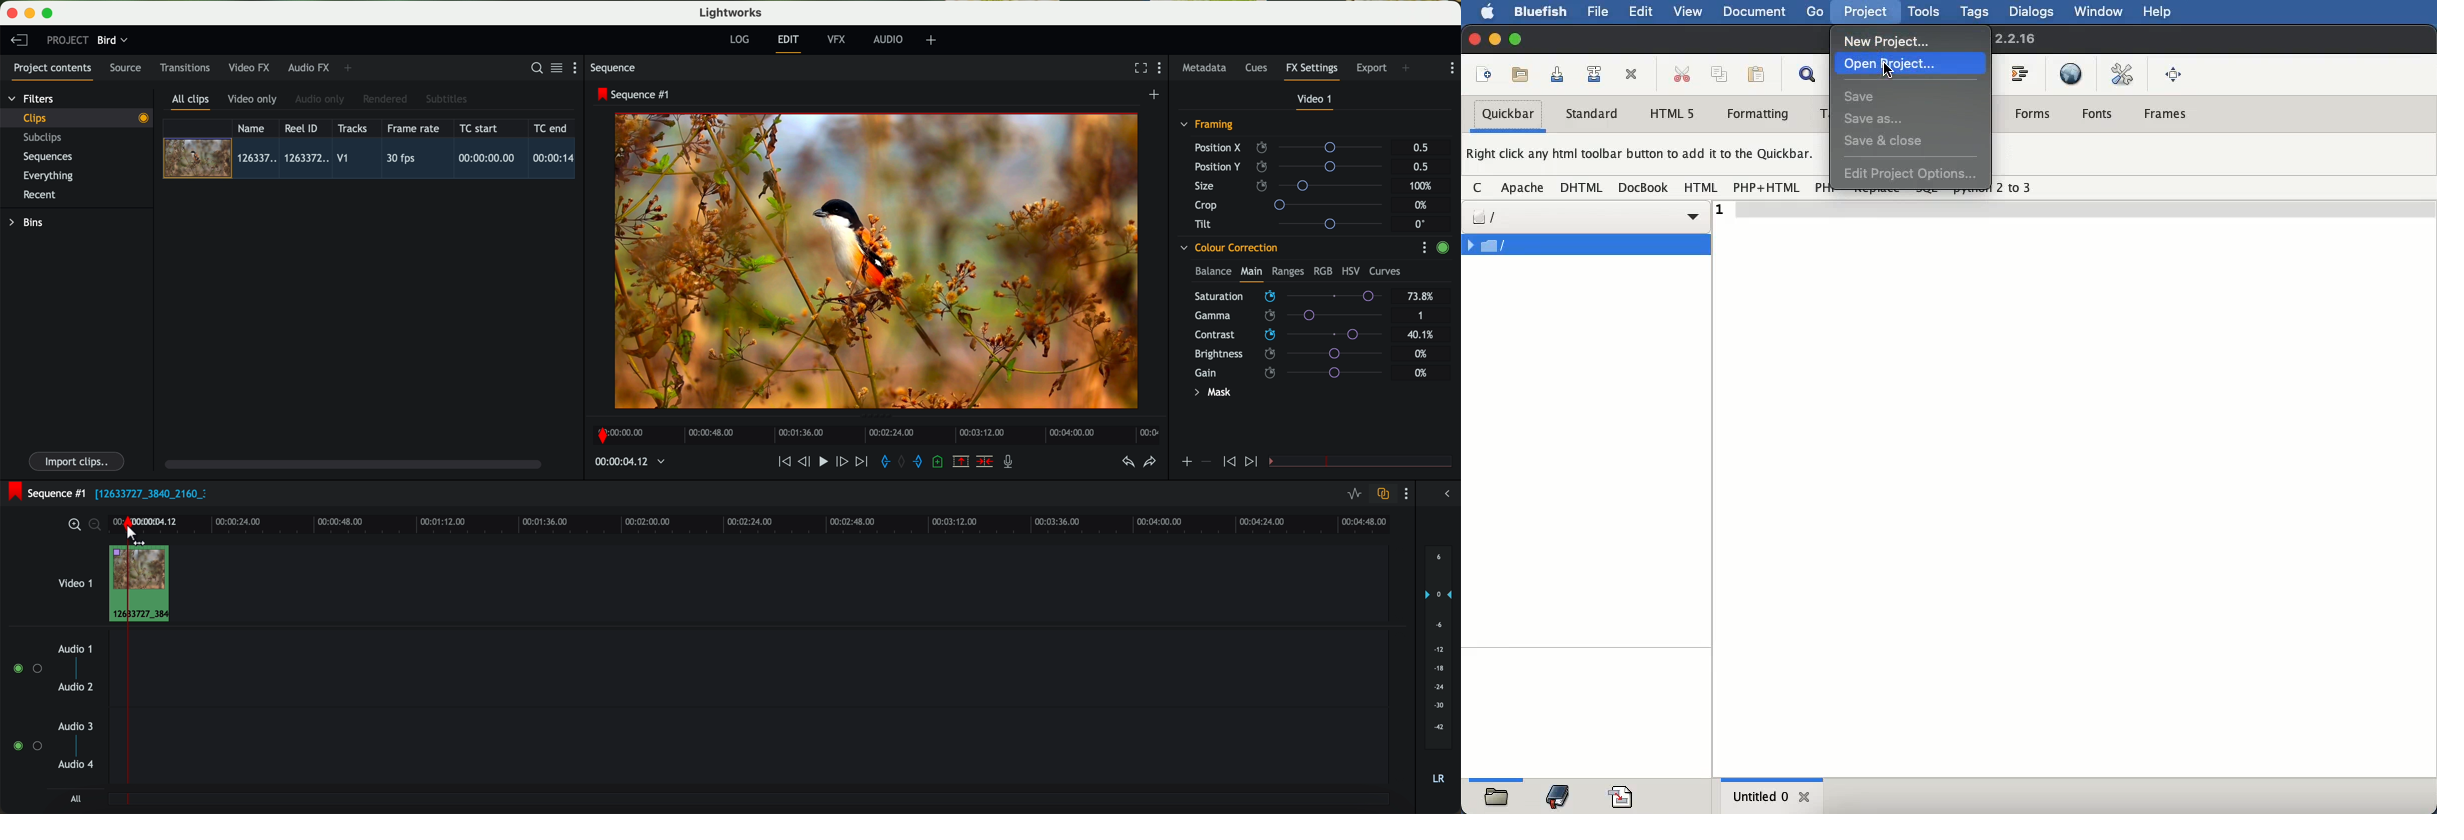  Describe the element at coordinates (96, 527) in the screenshot. I see `zoom out` at that location.